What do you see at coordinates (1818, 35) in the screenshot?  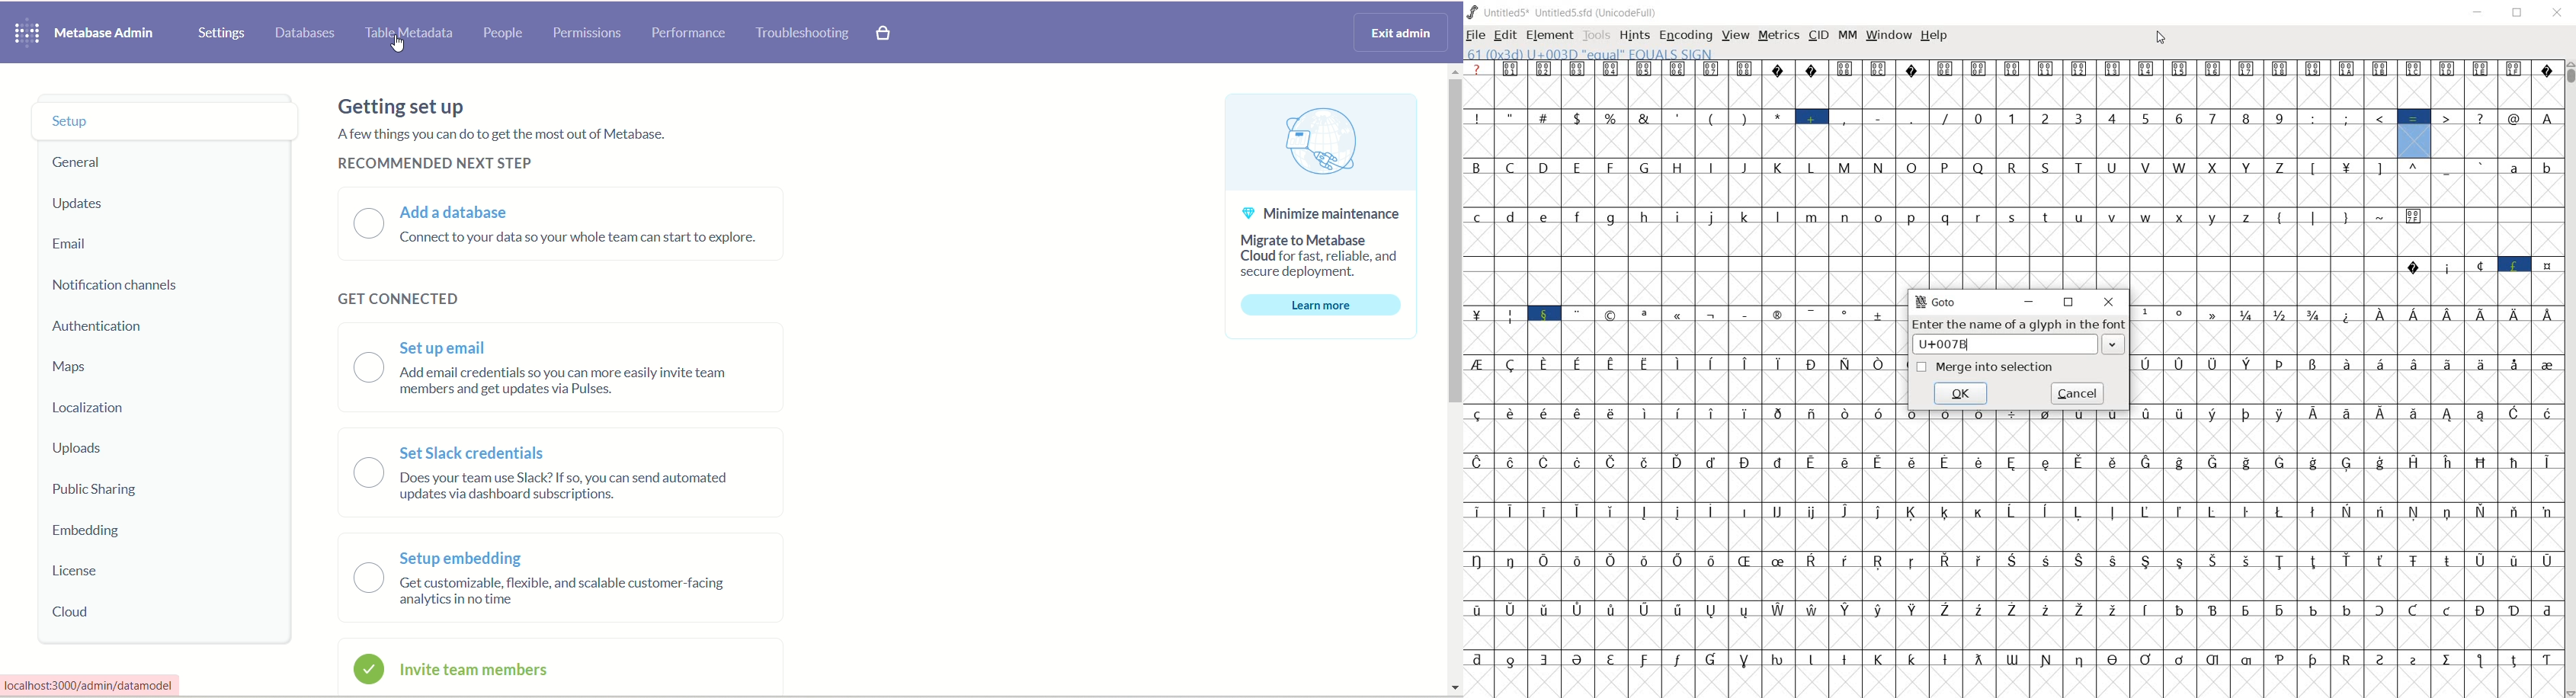 I see `cid` at bounding box center [1818, 35].